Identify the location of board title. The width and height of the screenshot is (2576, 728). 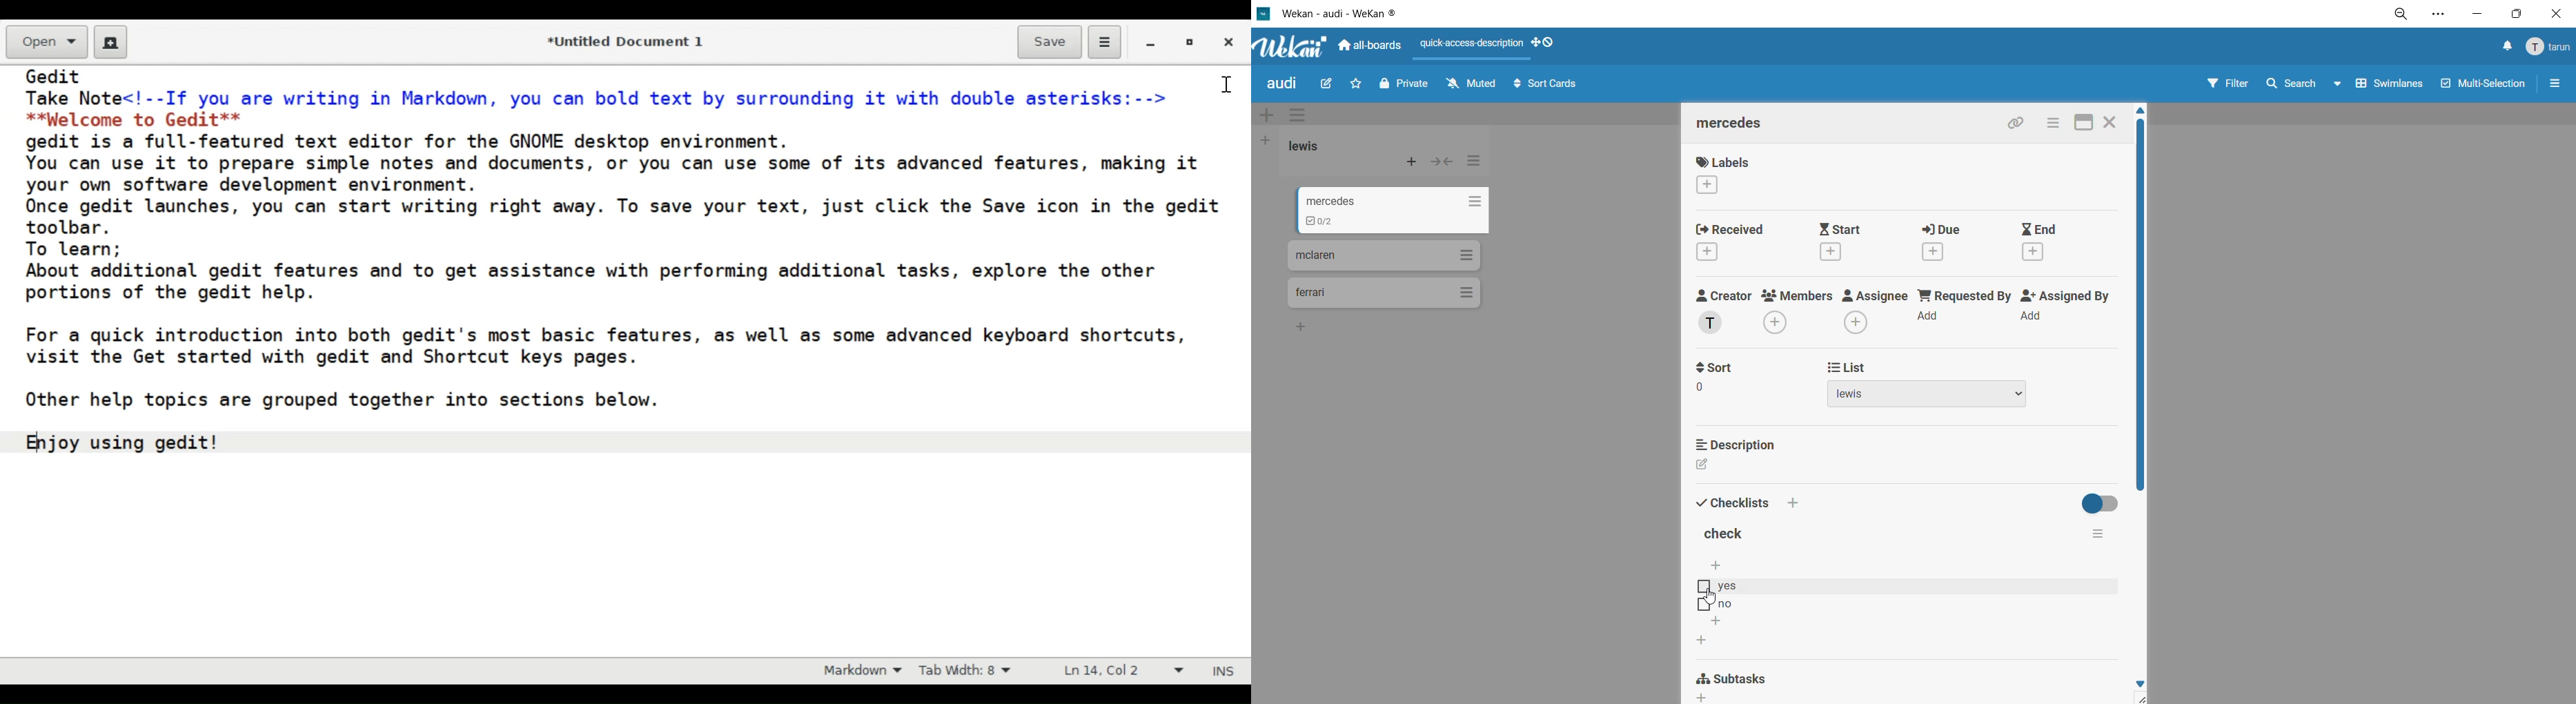
(1279, 86).